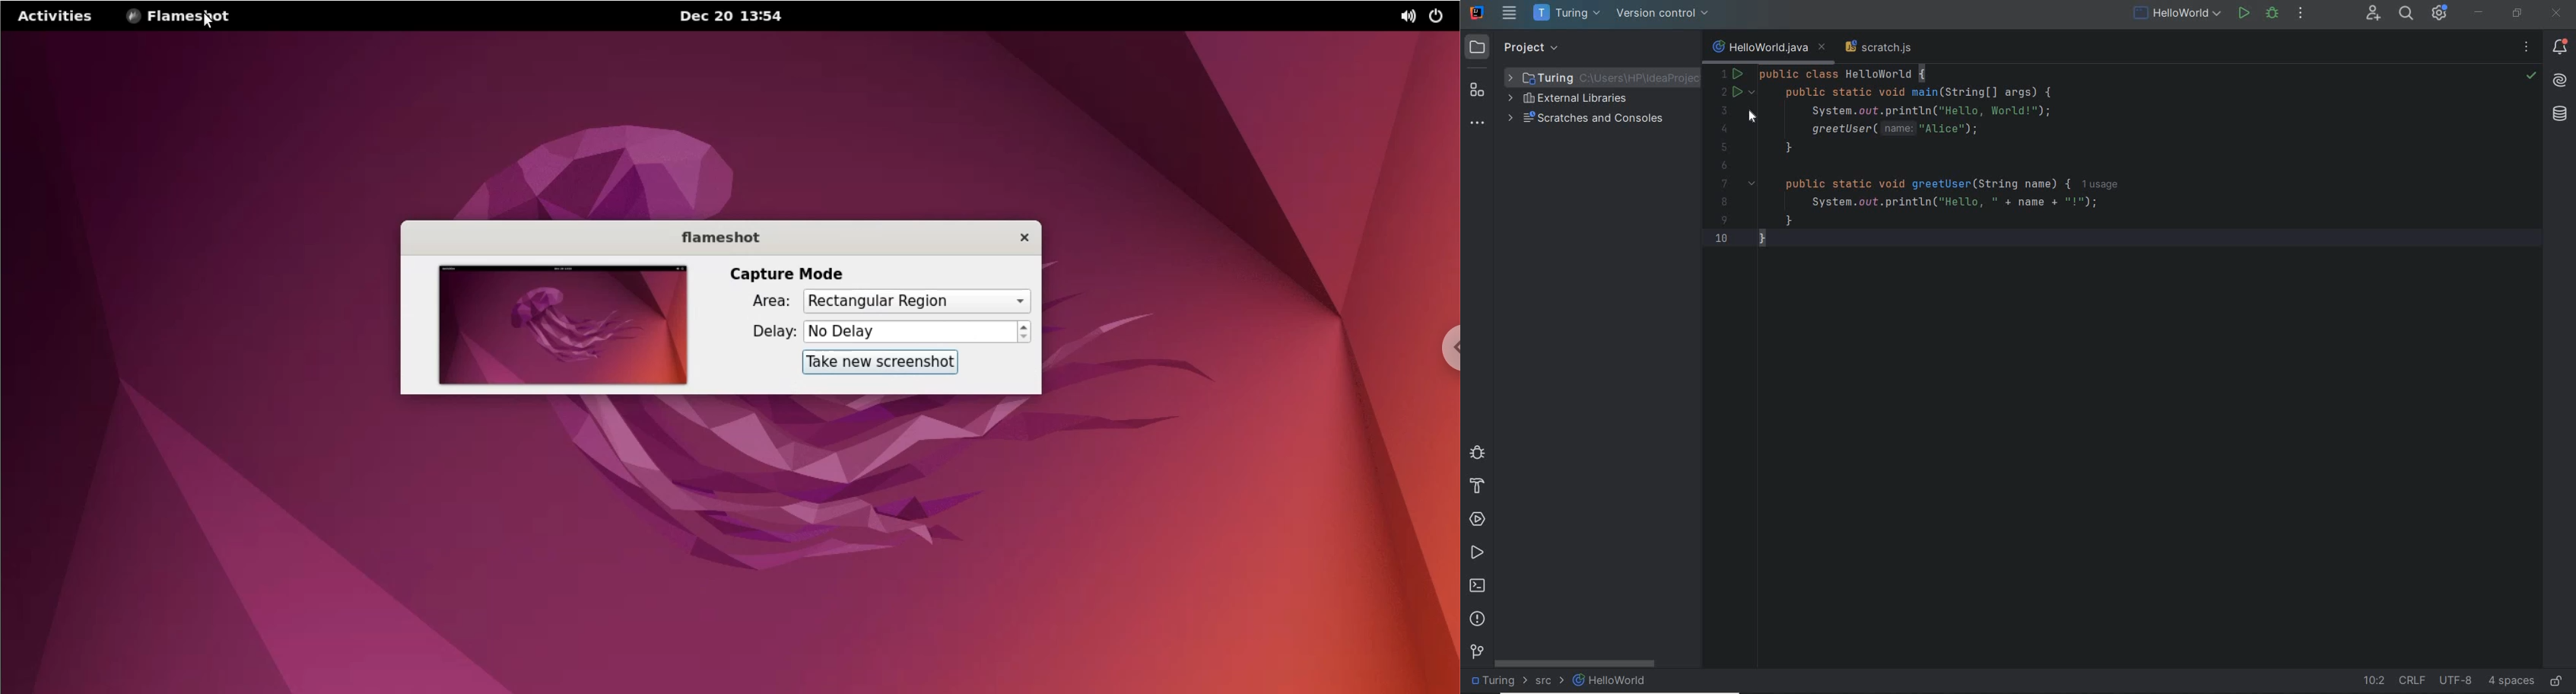  Describe the element at coordinates (2528, 50) in the screenshot. I see `recent files, tab actions` at that location.